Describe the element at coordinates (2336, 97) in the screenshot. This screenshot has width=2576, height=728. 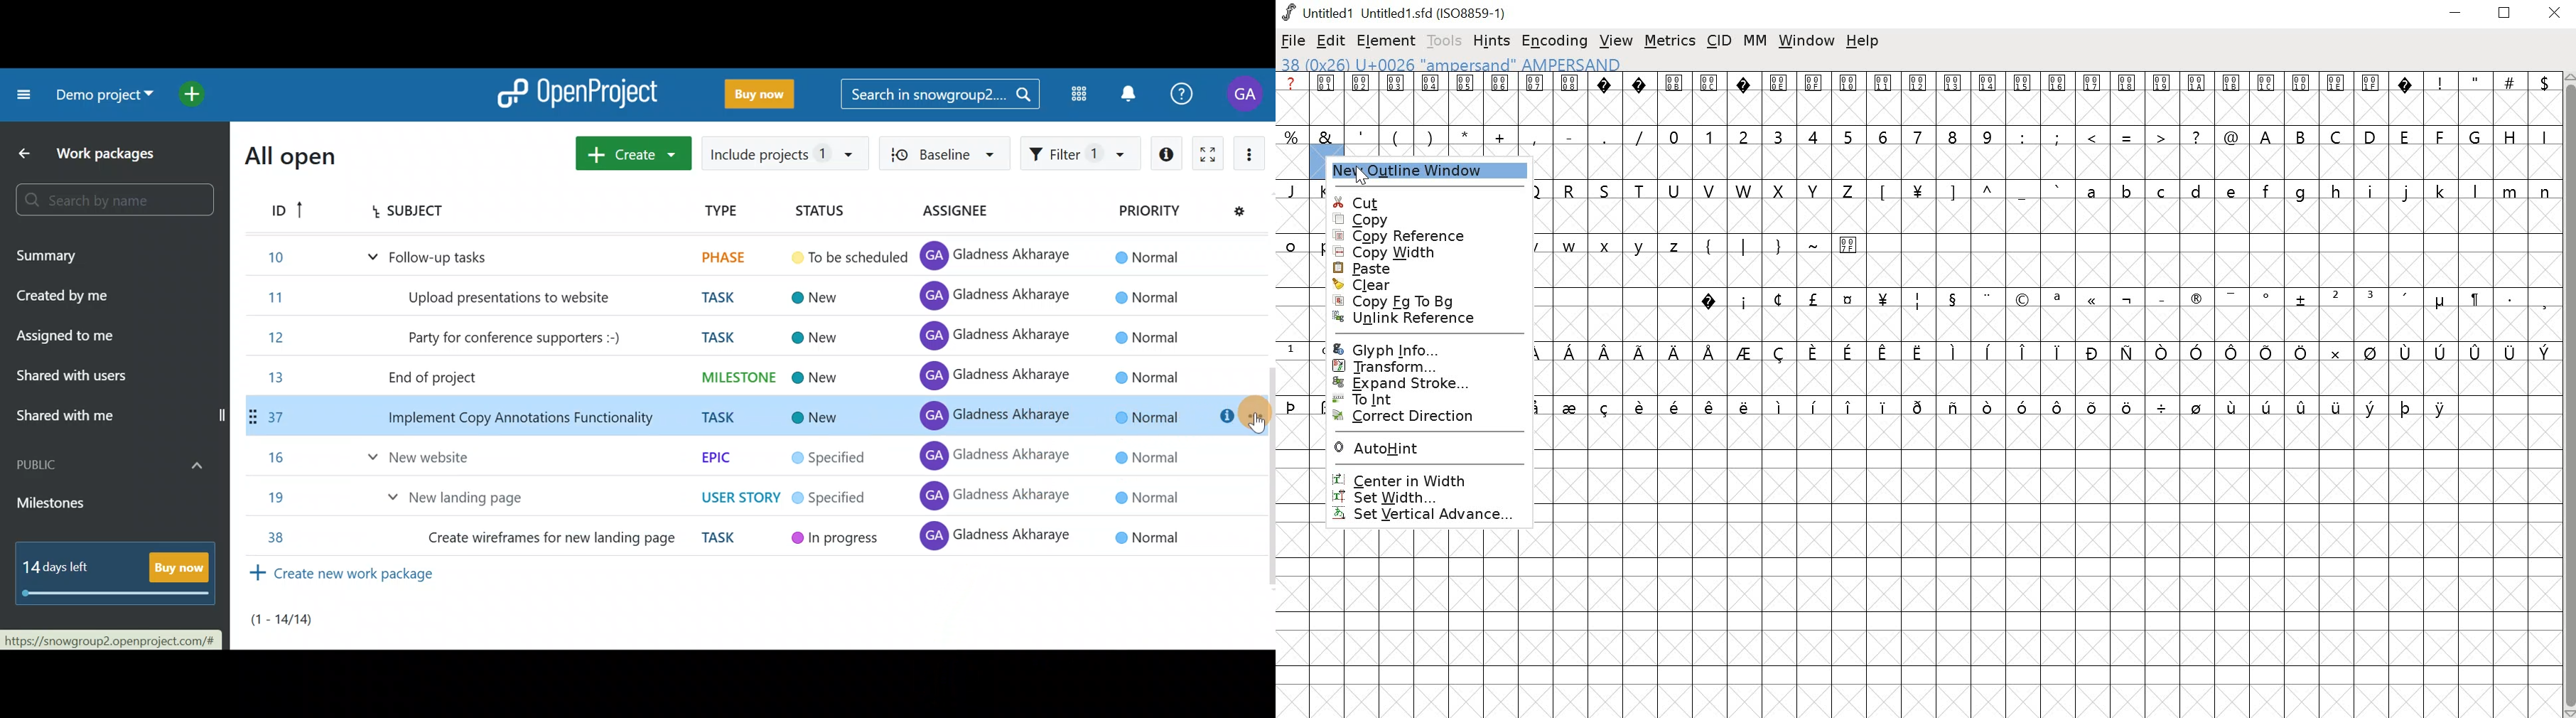
I see `001E` at that location.